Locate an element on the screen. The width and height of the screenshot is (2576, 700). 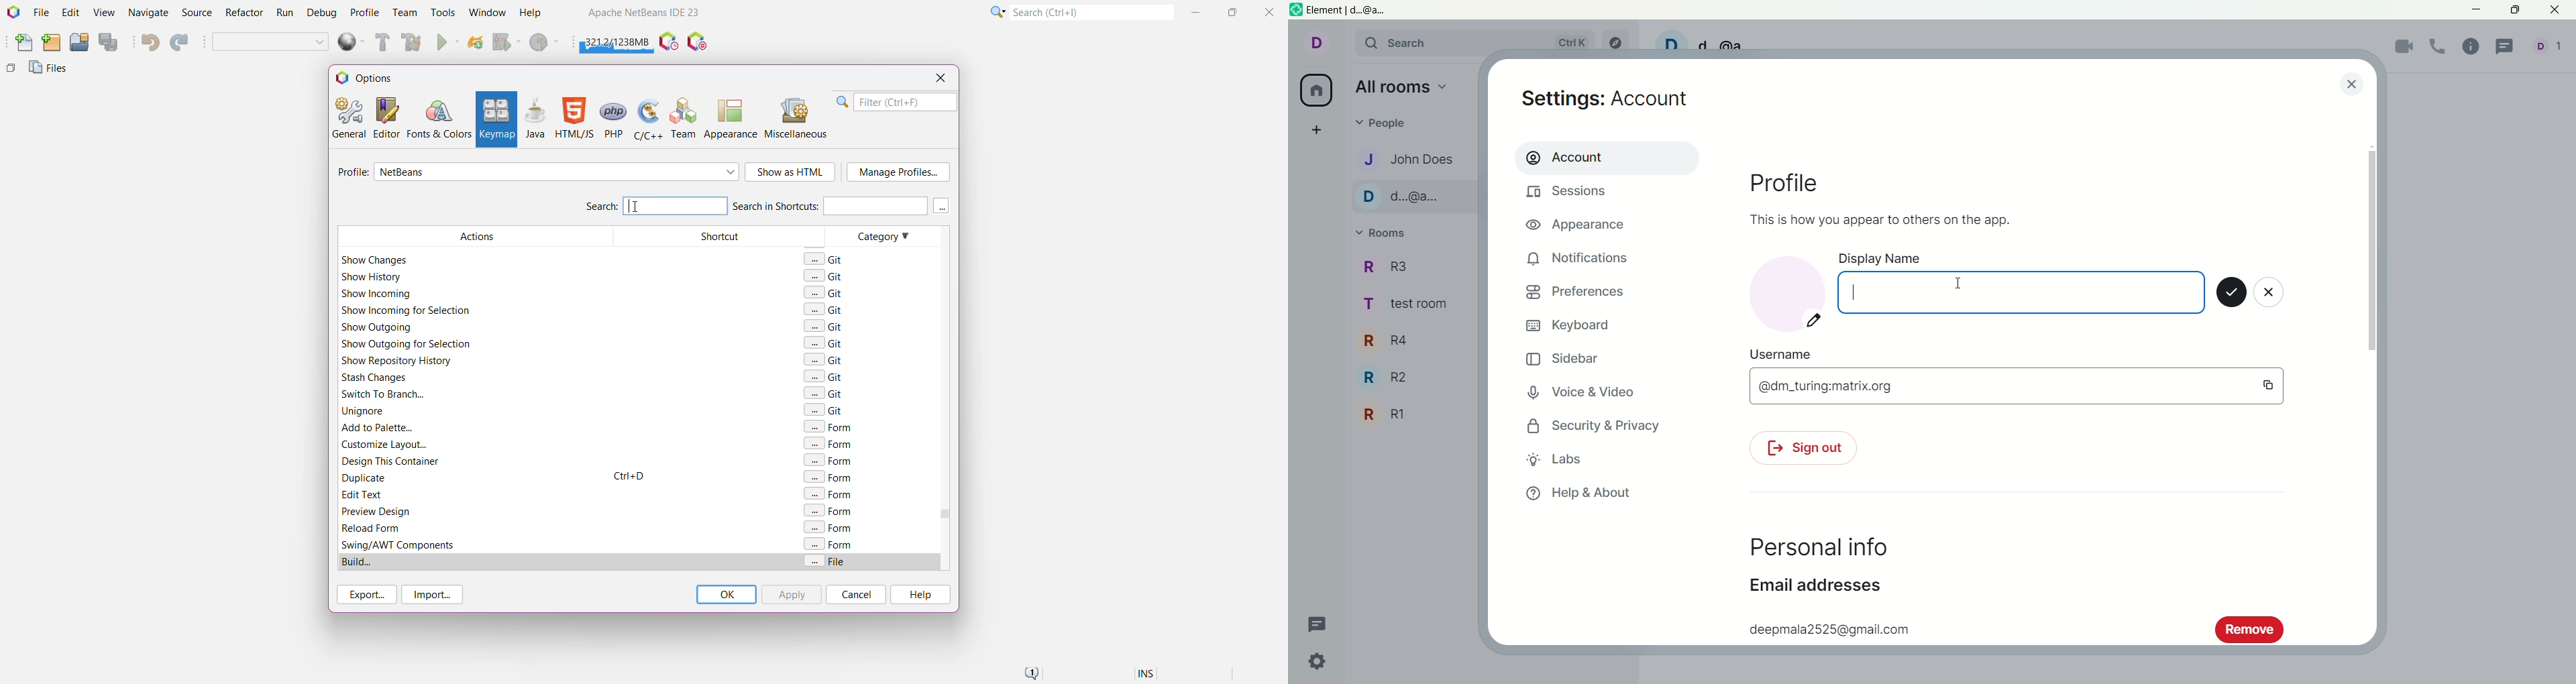
Team is located at coordinates (684, 118).